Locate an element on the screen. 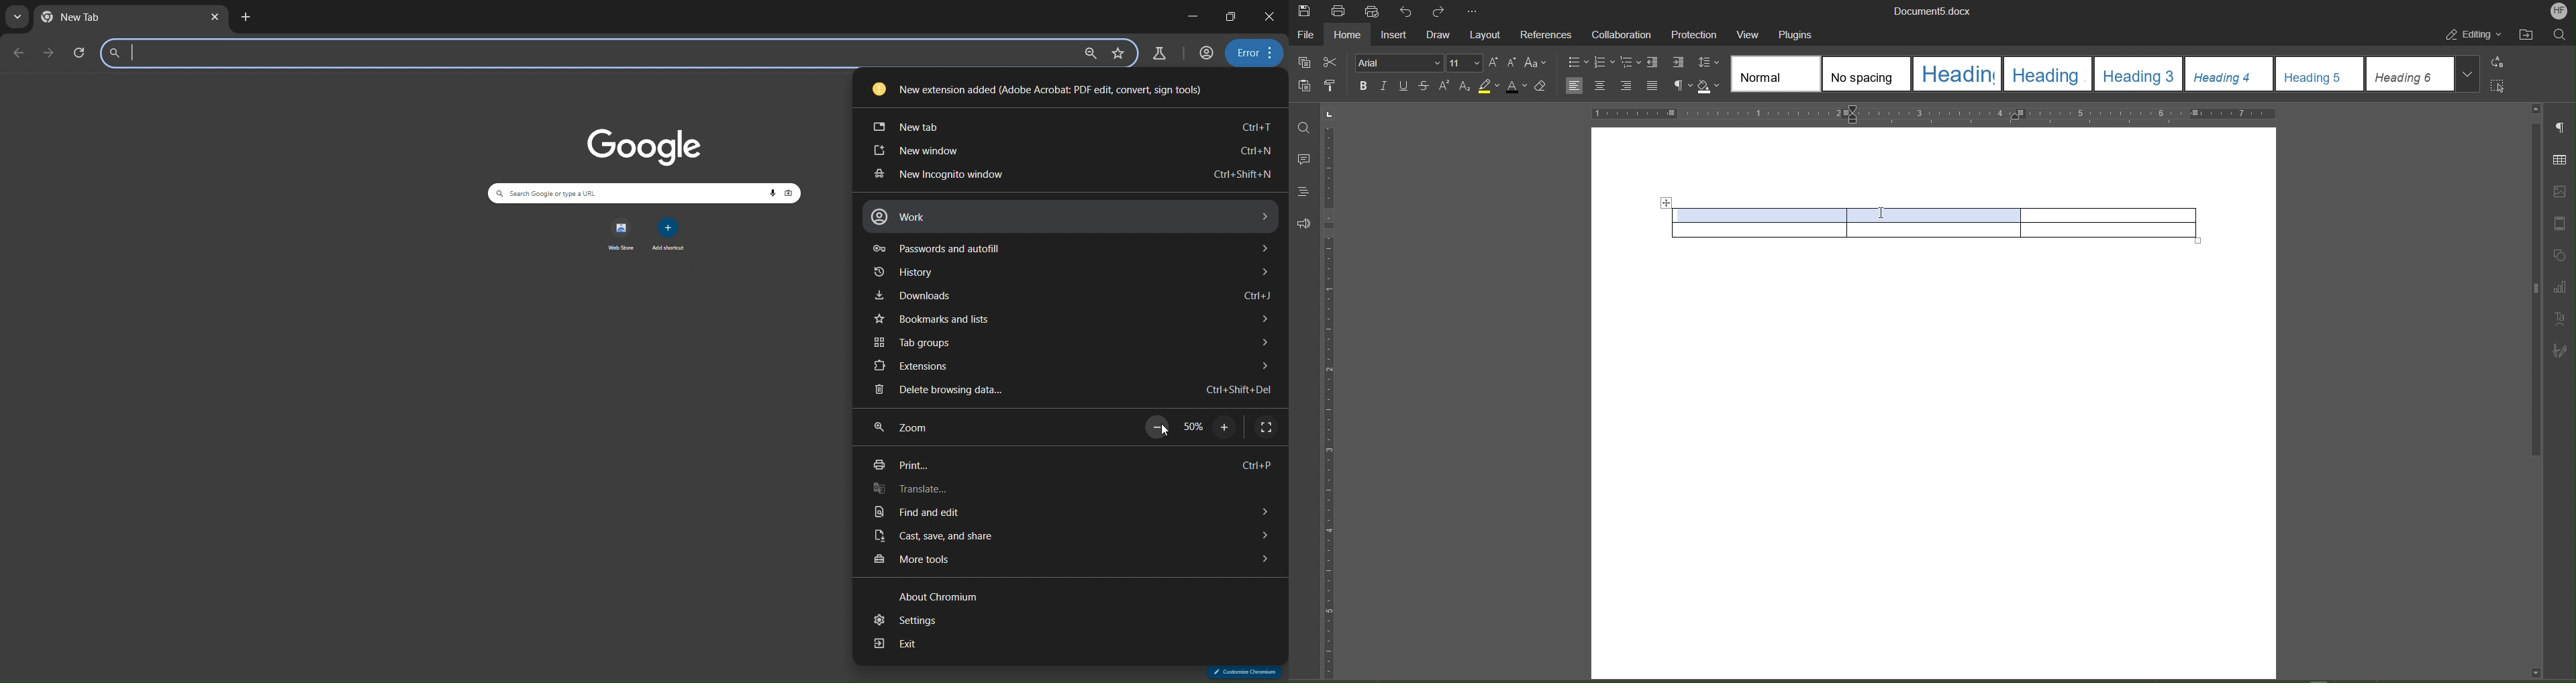 The width and height of the screenshot is (2576, 700). Paragraph Settings is located at coordinates (2561, 129).